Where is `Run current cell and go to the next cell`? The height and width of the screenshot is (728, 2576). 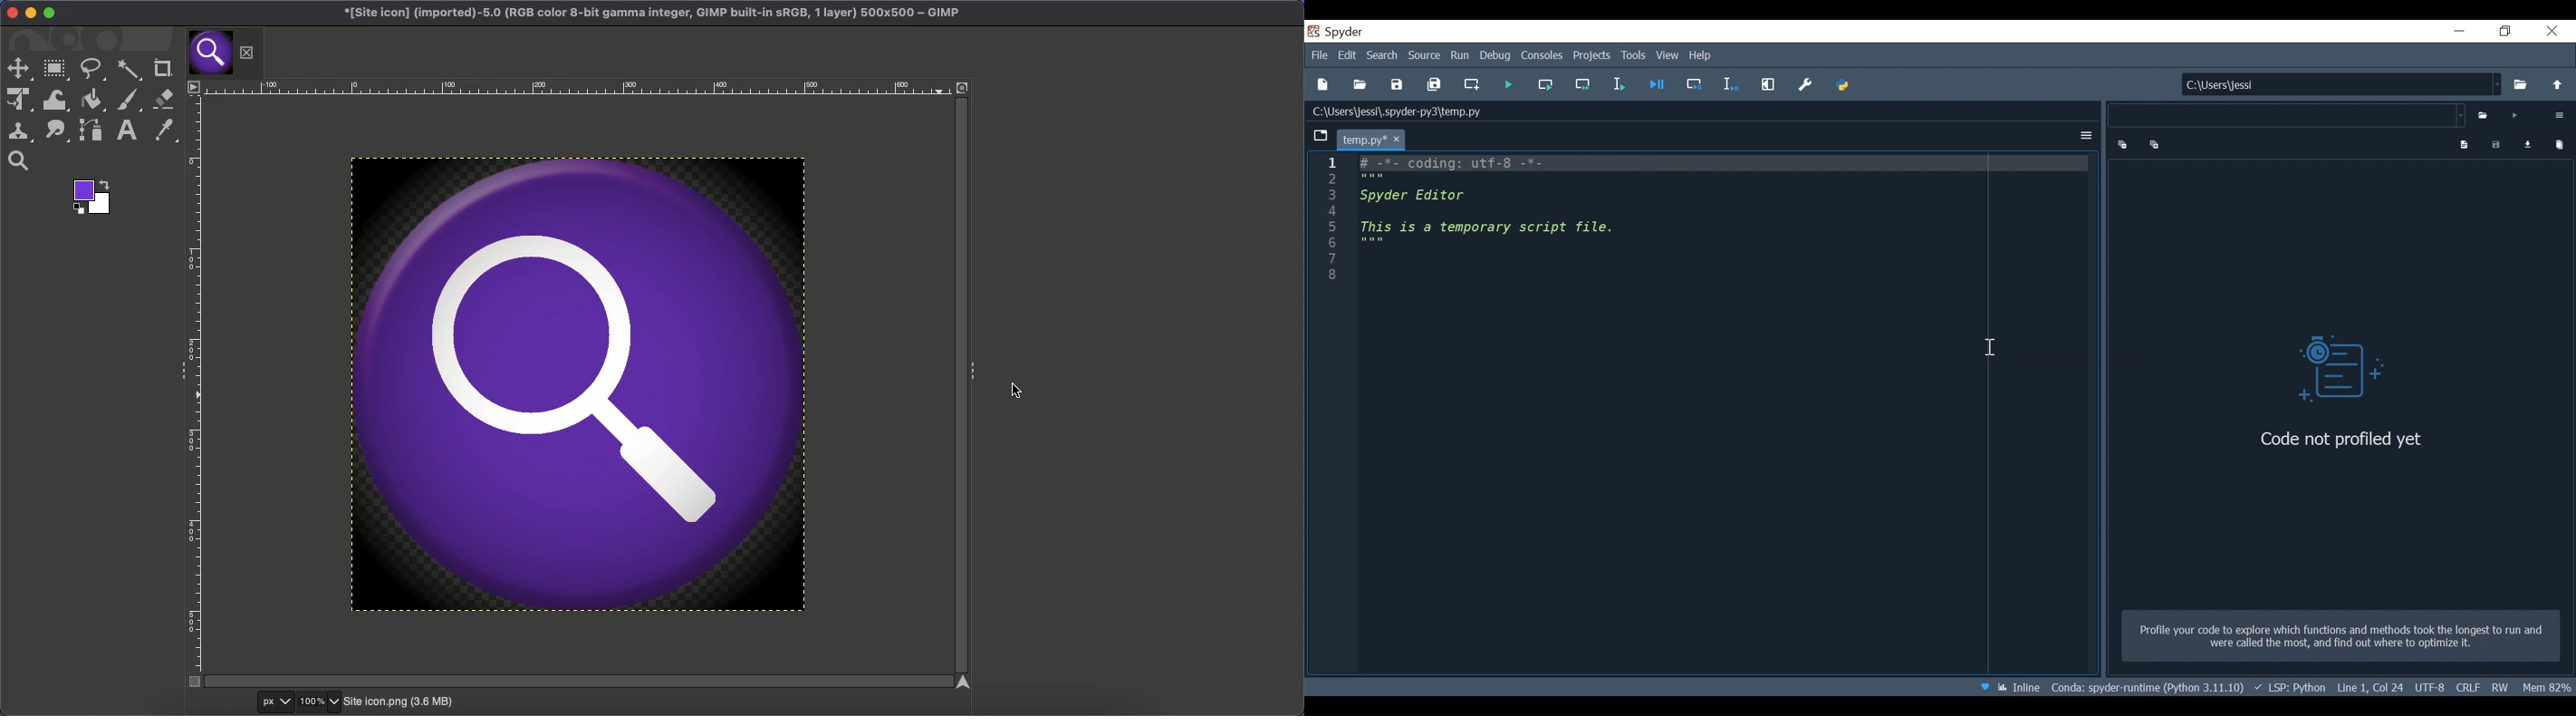
Run current cell and go to the next cell is located at coordinates (1584, 84).